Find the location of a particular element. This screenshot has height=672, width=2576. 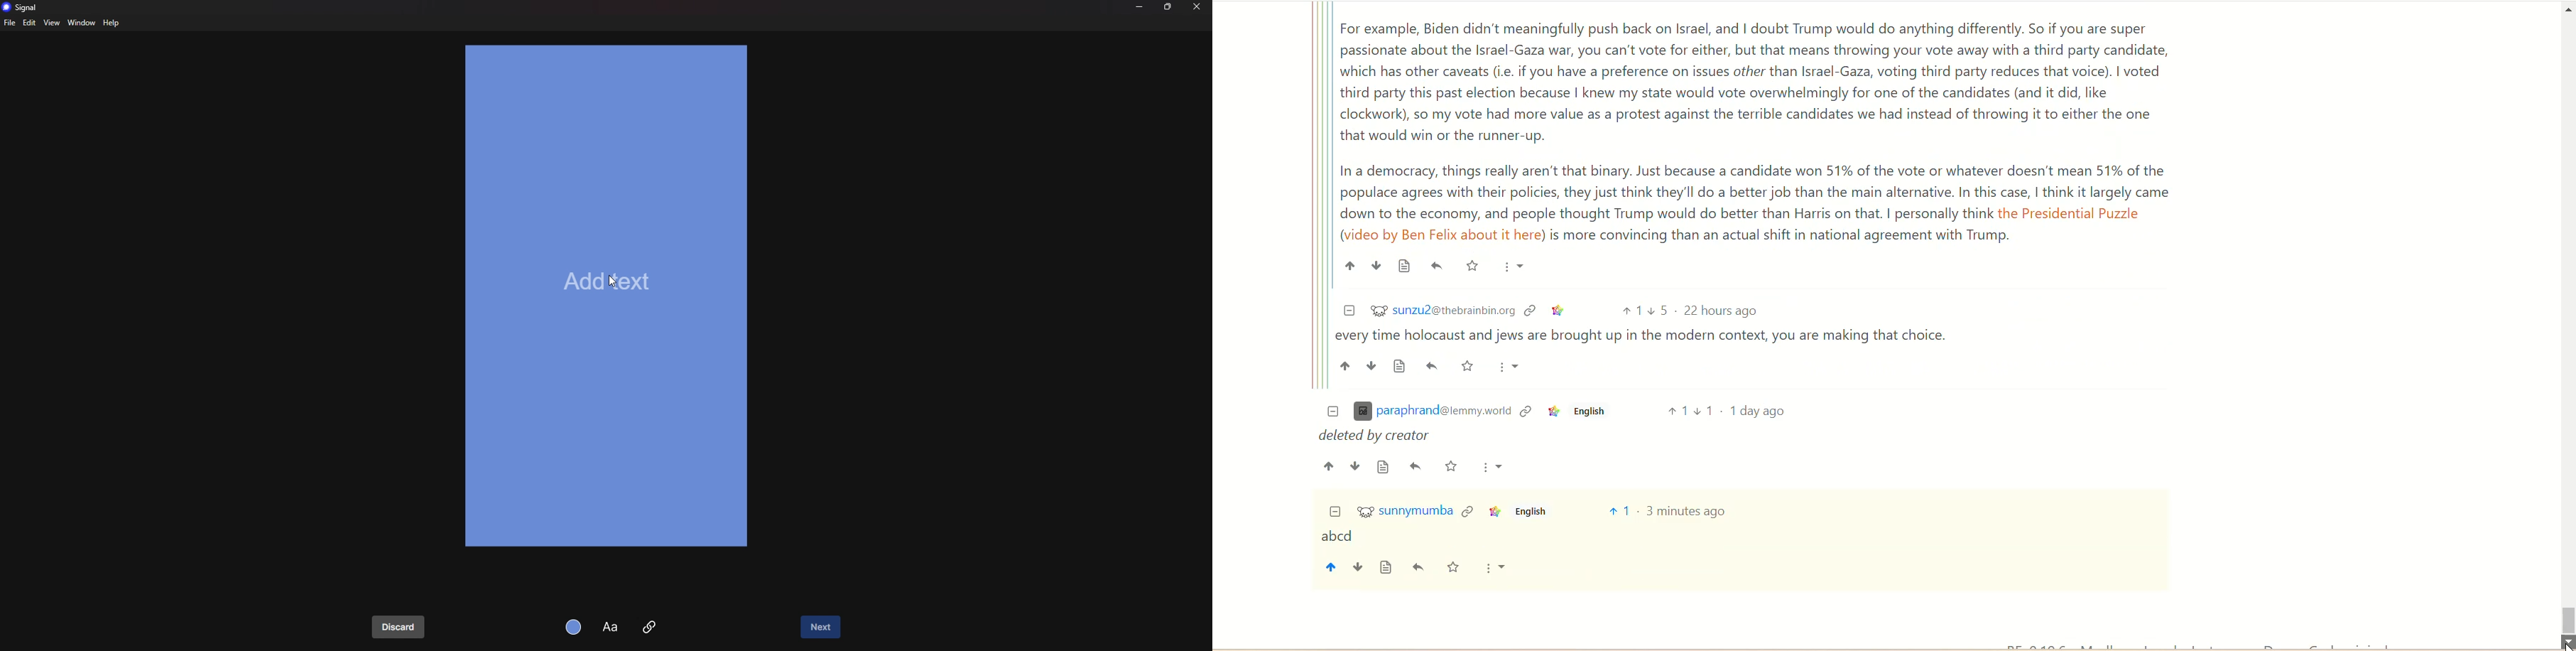

cursor is located at coordinates (615, 281).